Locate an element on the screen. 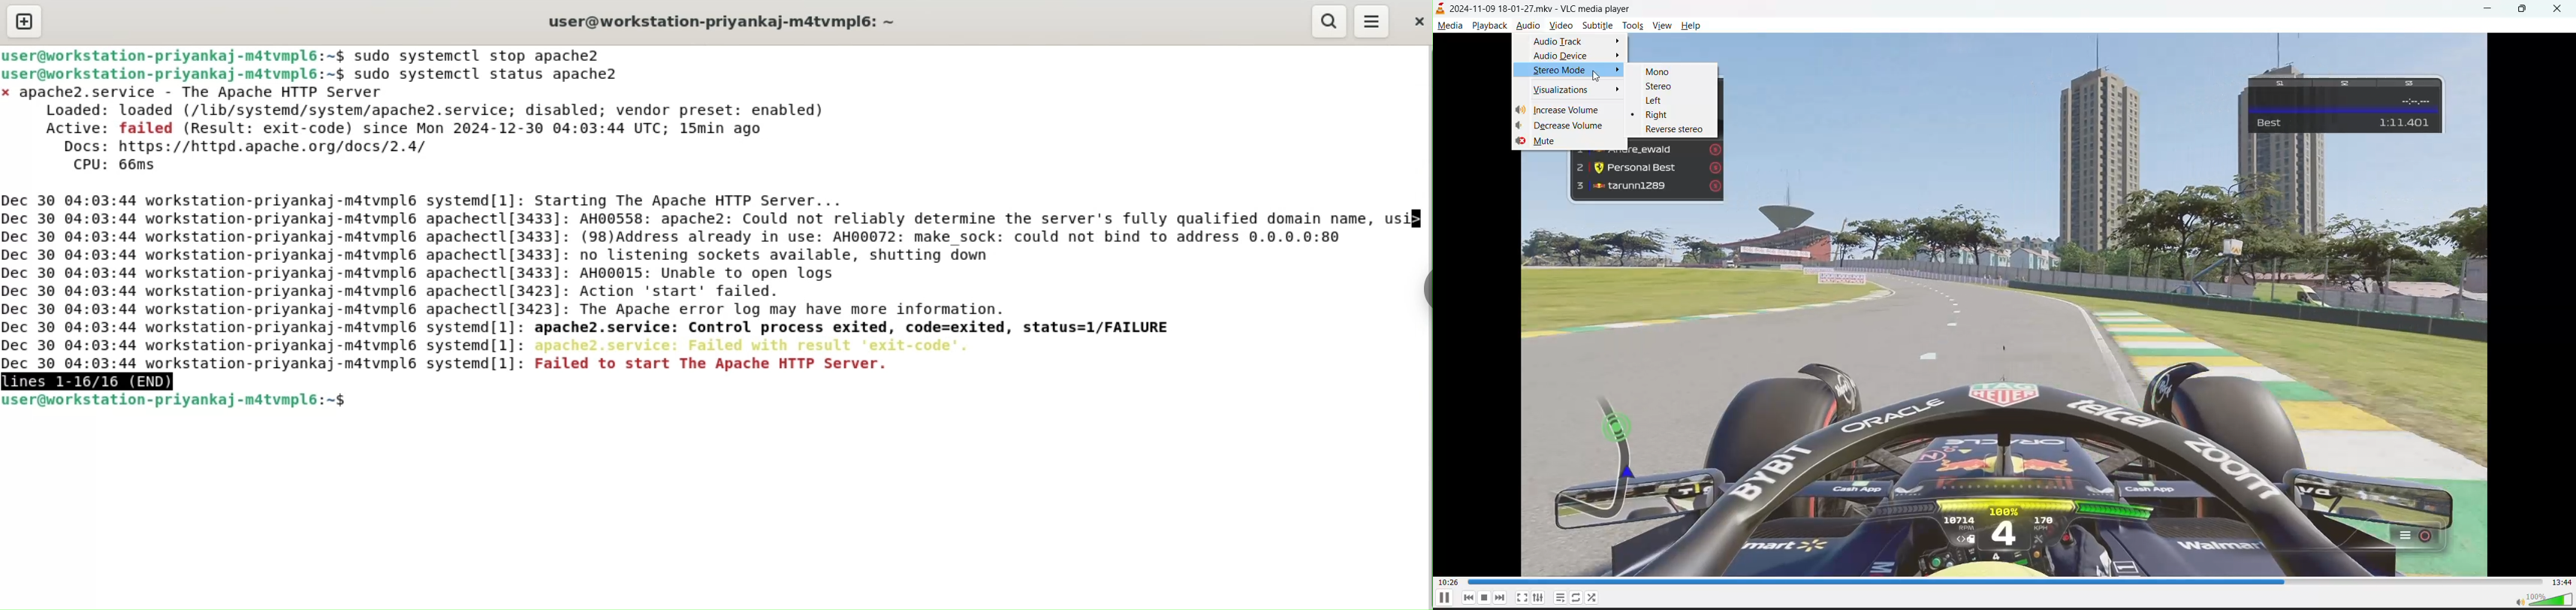 The image size is (2576, 616). preview is located at coordinates (2003, 404).